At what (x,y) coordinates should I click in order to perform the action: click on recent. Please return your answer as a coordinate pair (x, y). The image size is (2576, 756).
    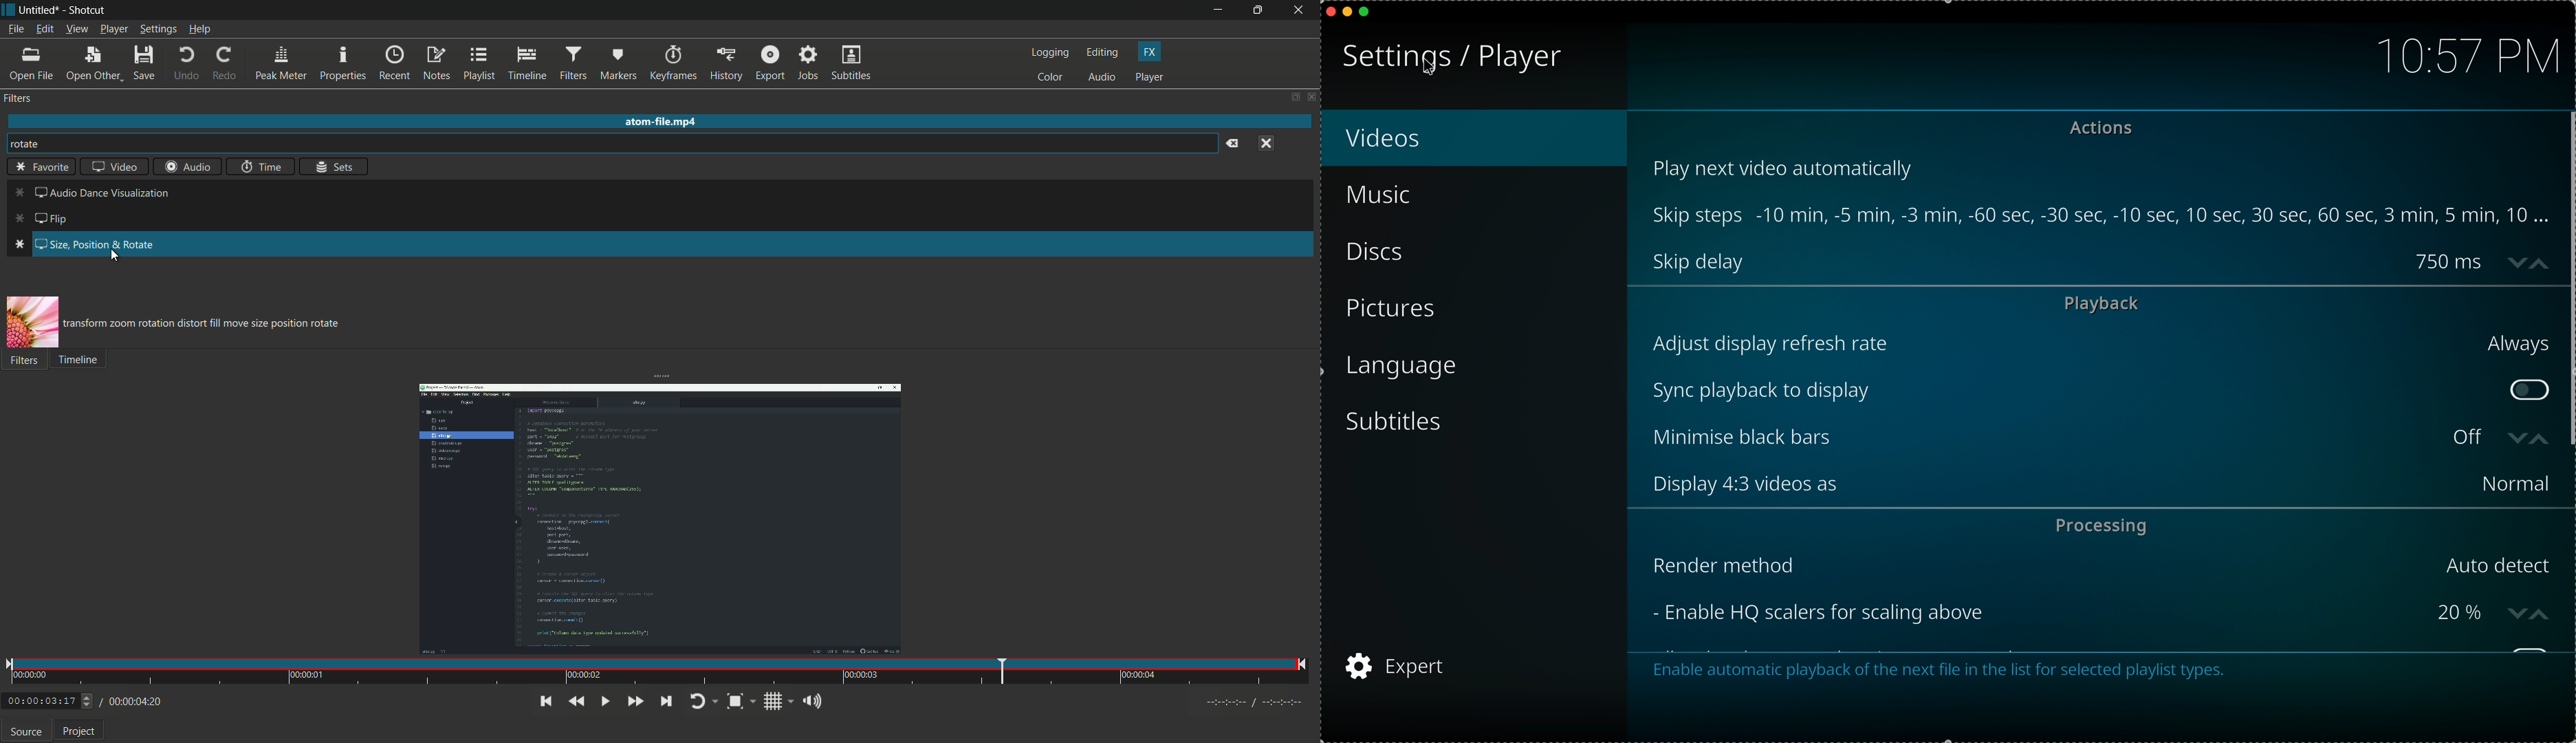
    Looking at the image, I should click on (394, 63).